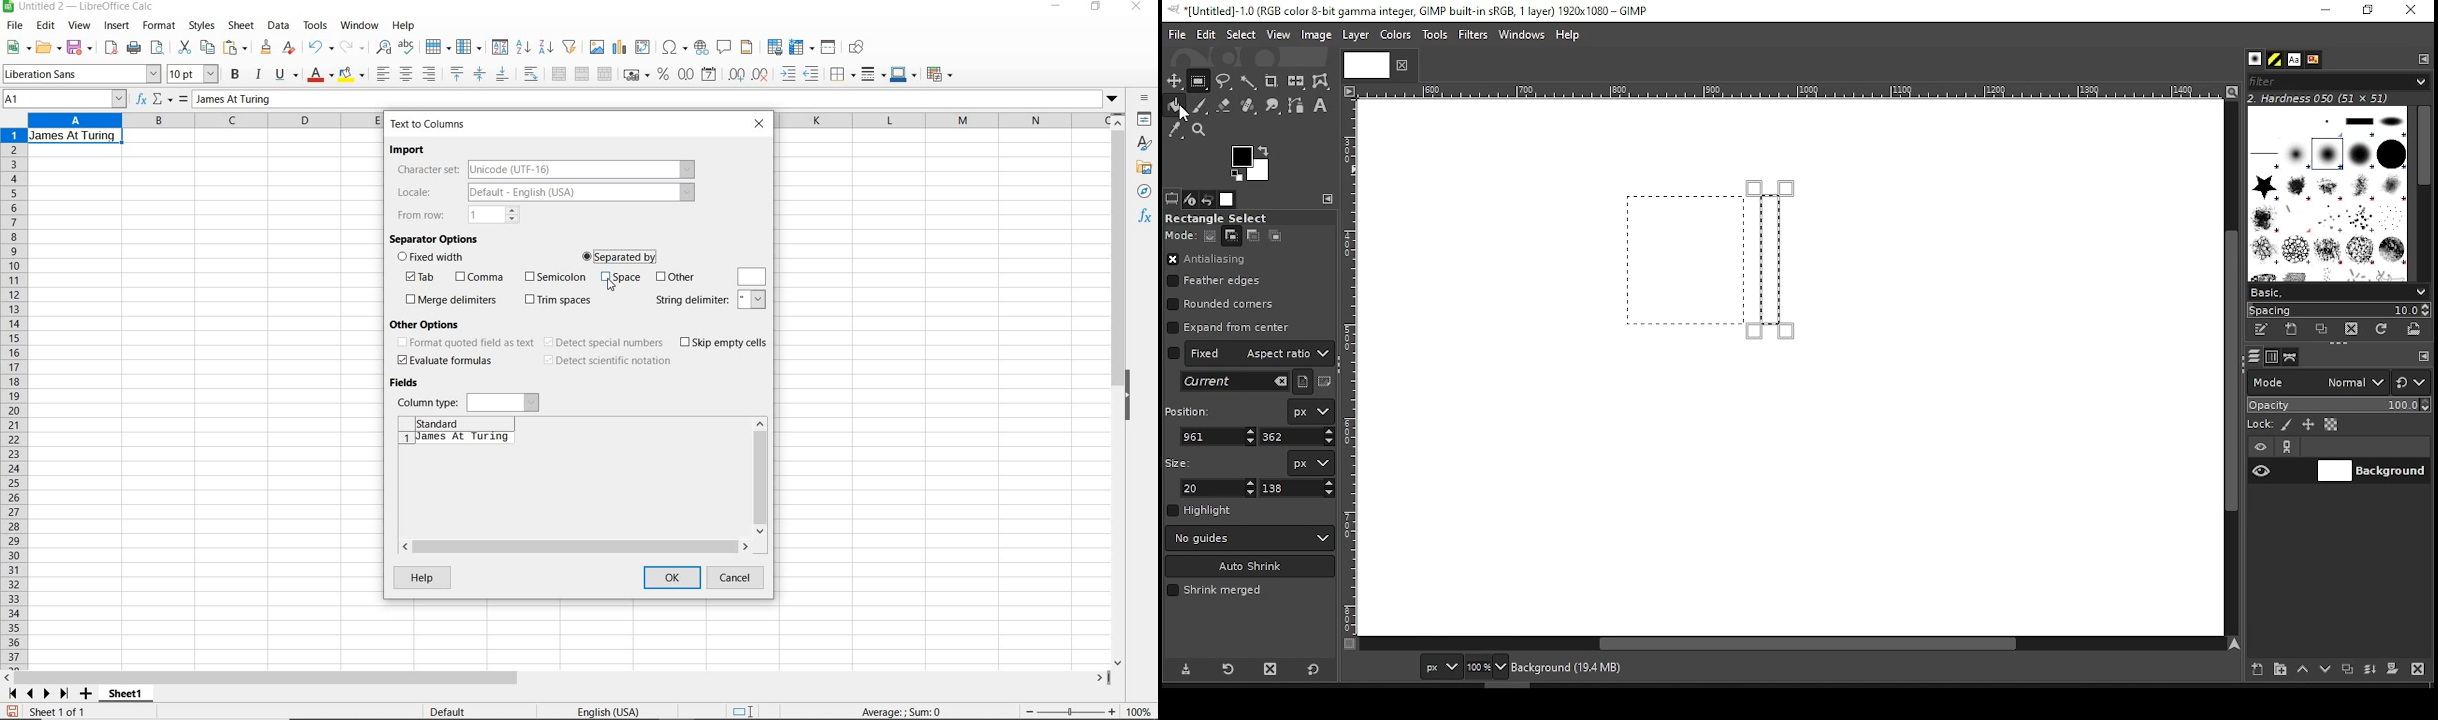 Image resolution: width=2464 pixels, height=728 pixels. I want to click on pattern, so click(2275, 60).